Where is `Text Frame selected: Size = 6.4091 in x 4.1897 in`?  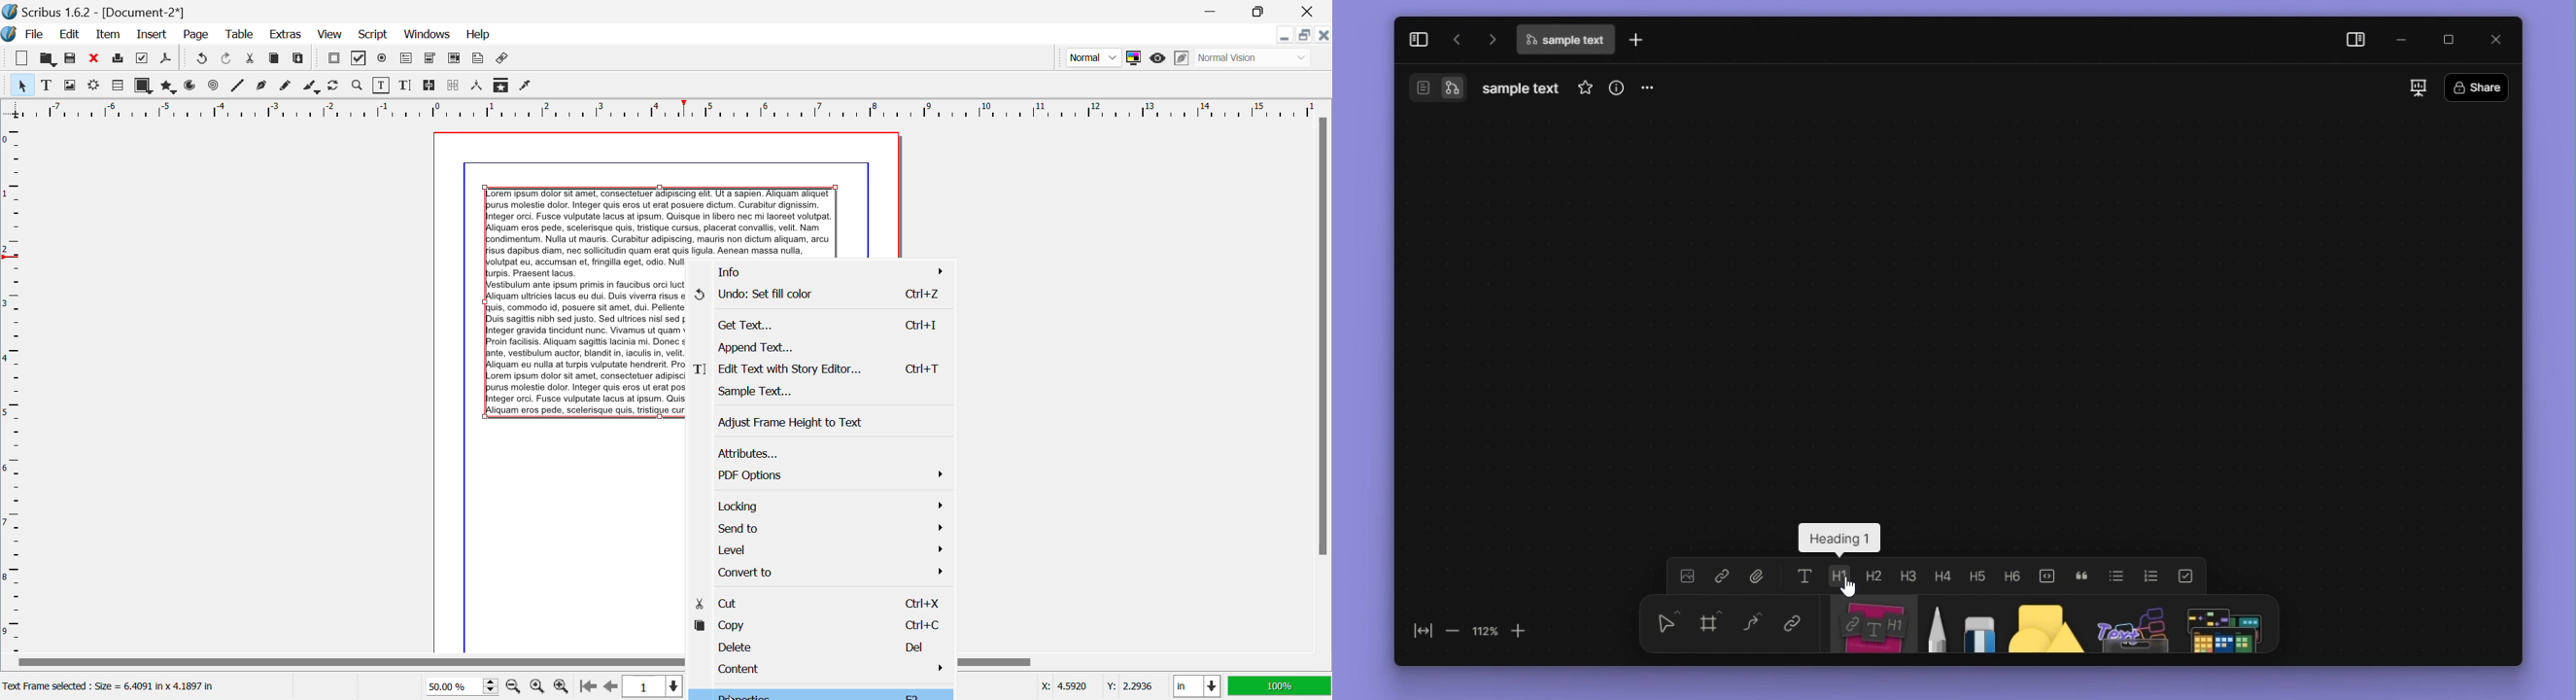 Text Frame selected: Size = 6.4091 in x 4.1897 in is located at coordinates (112, 687).